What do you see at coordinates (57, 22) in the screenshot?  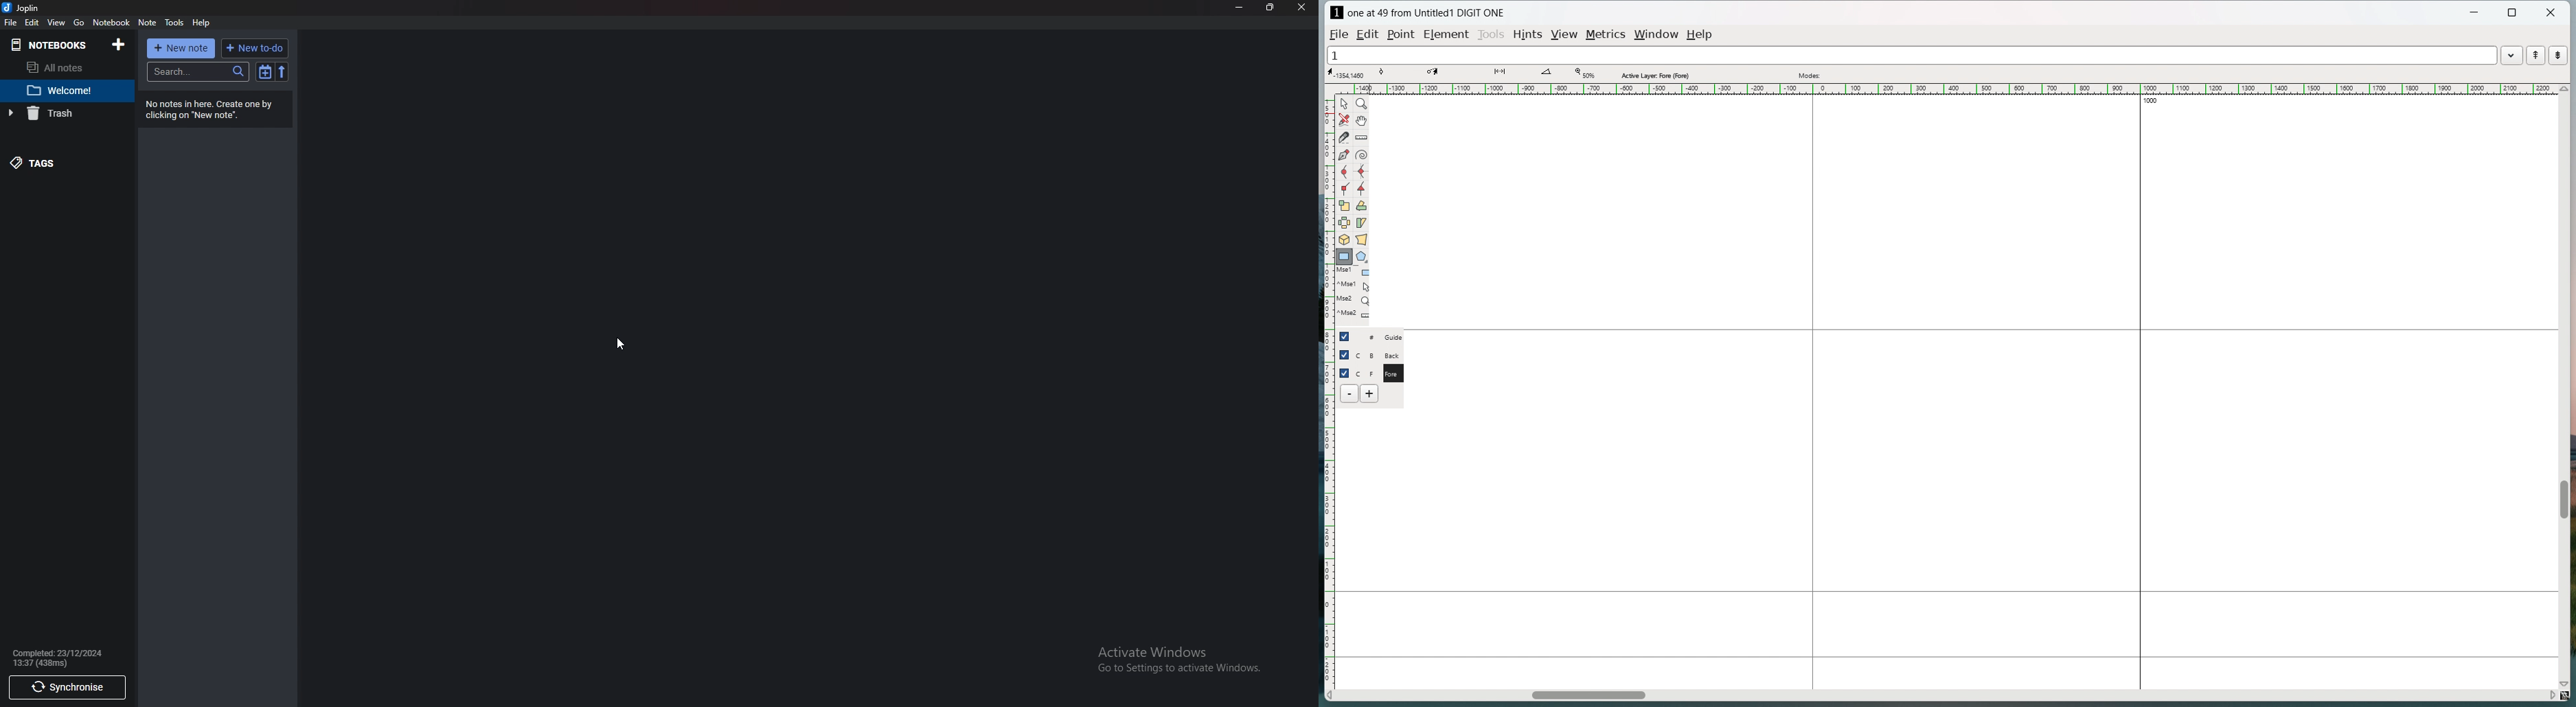 I see `View` at bounding box center [57, 22].